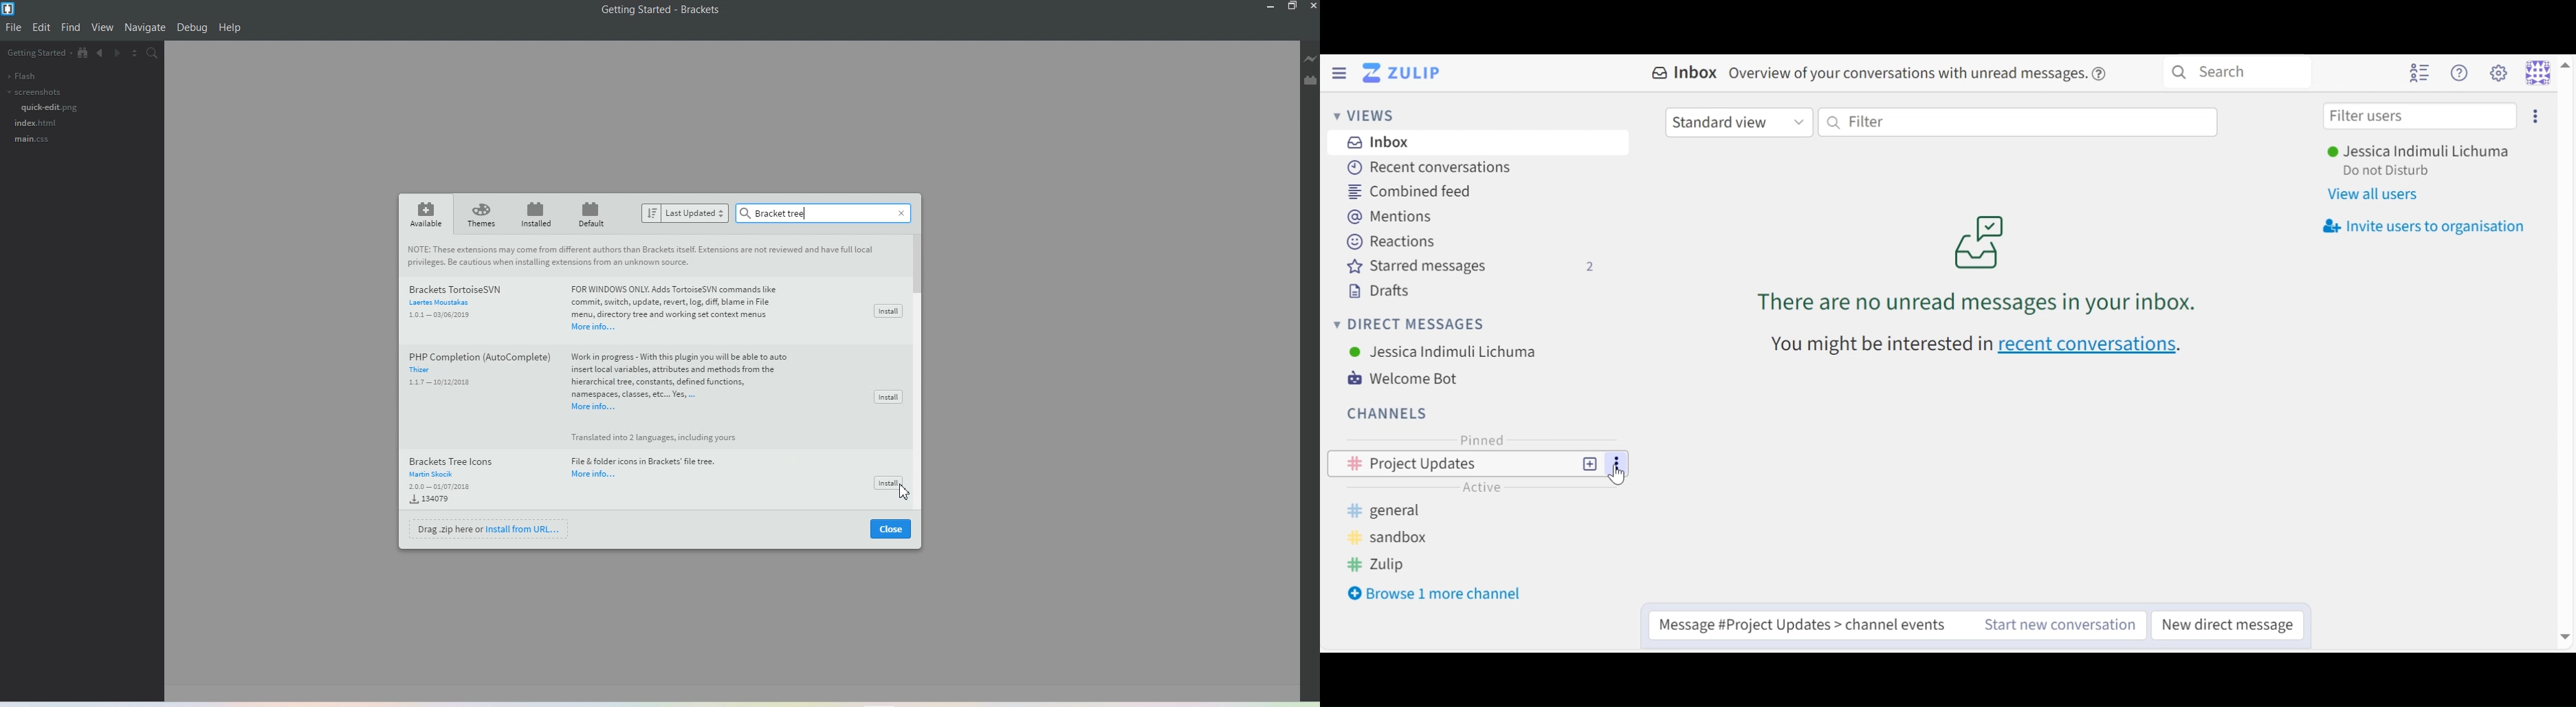 This screenshot has height=728, width=2576. What do you see at coordinates (1921, 73) in the screenshot?
I see `overview of conversations` at bounding box center [1921, 73].